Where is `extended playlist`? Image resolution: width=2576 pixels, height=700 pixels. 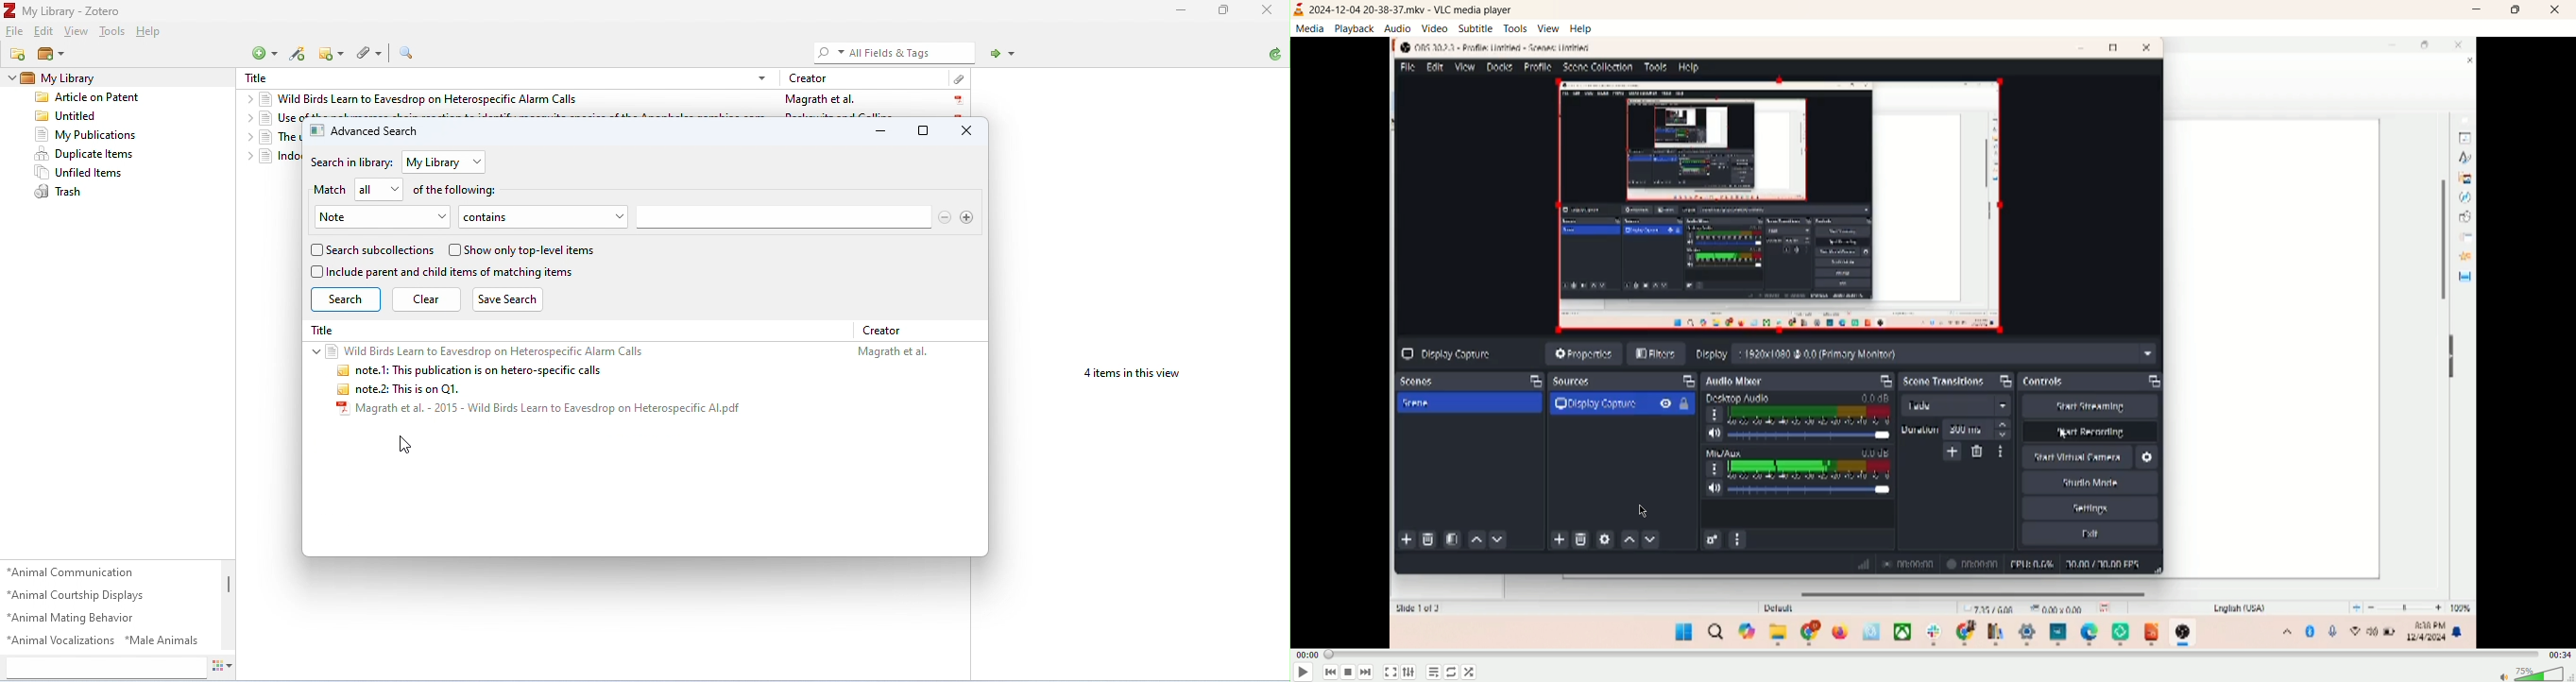
extended playlist is located at coordinates (1411, 672).